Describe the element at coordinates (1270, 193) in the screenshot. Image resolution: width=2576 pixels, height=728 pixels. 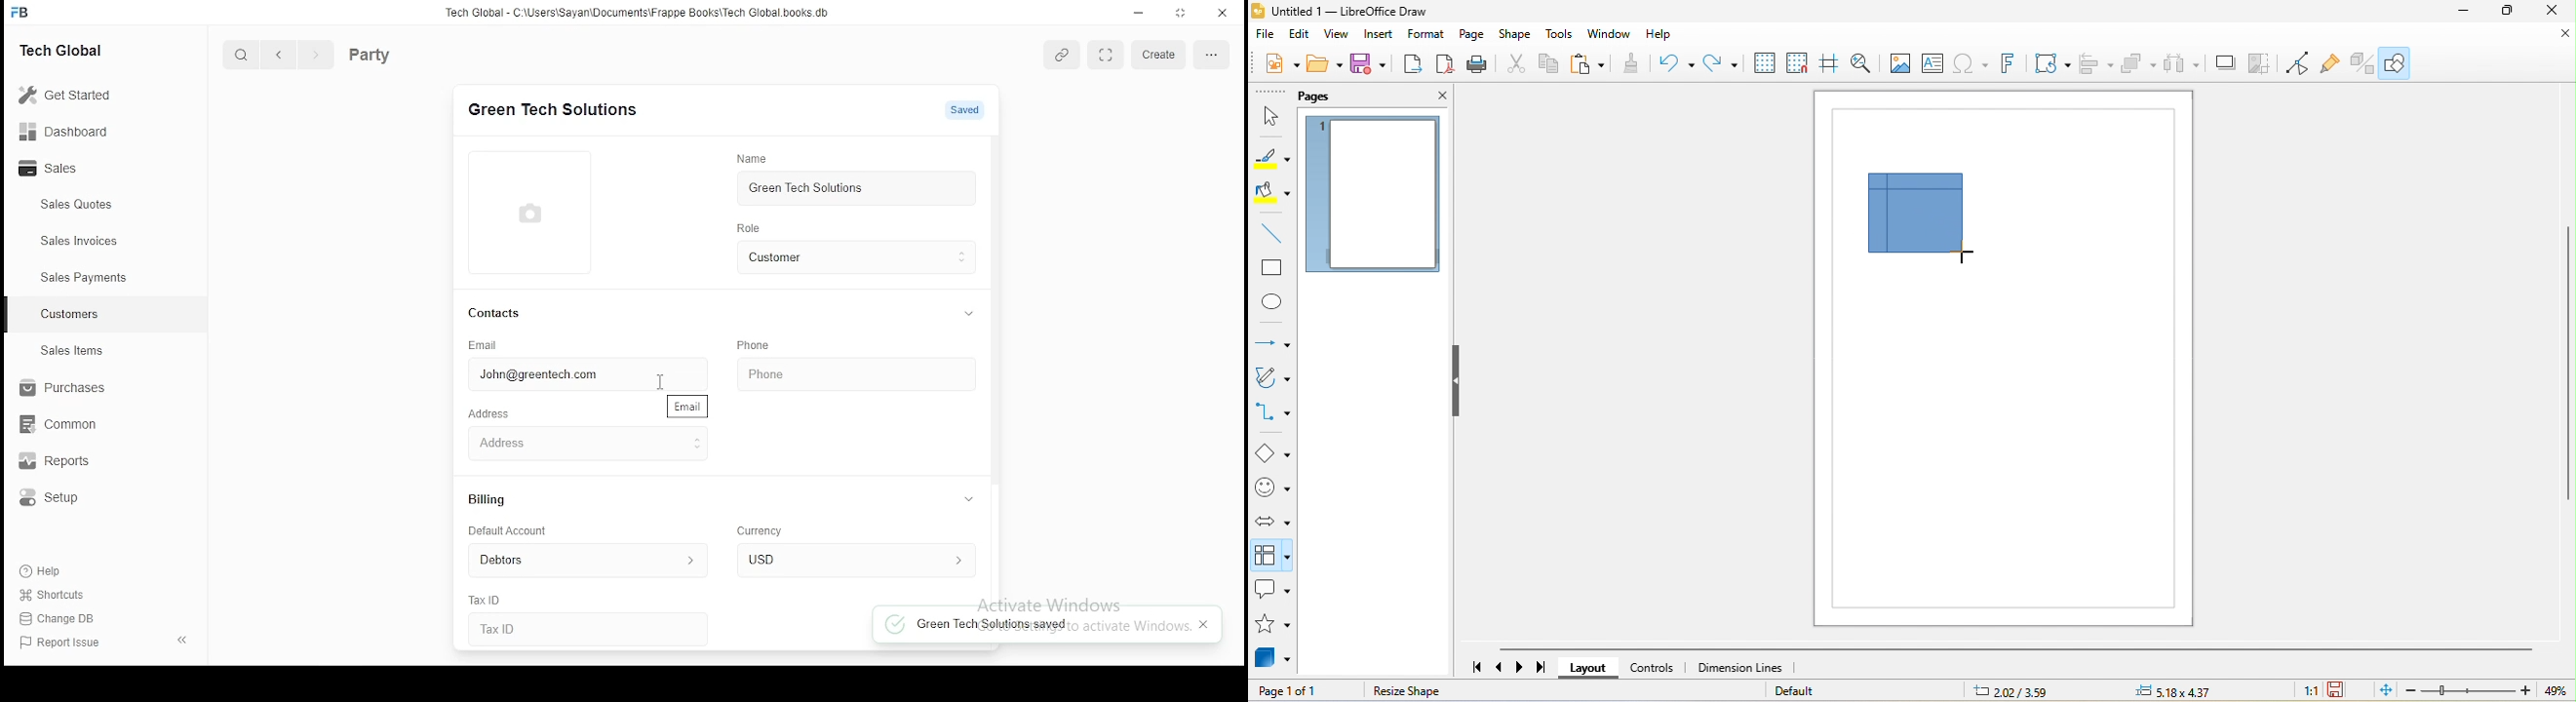
I see `fill color` at that location.